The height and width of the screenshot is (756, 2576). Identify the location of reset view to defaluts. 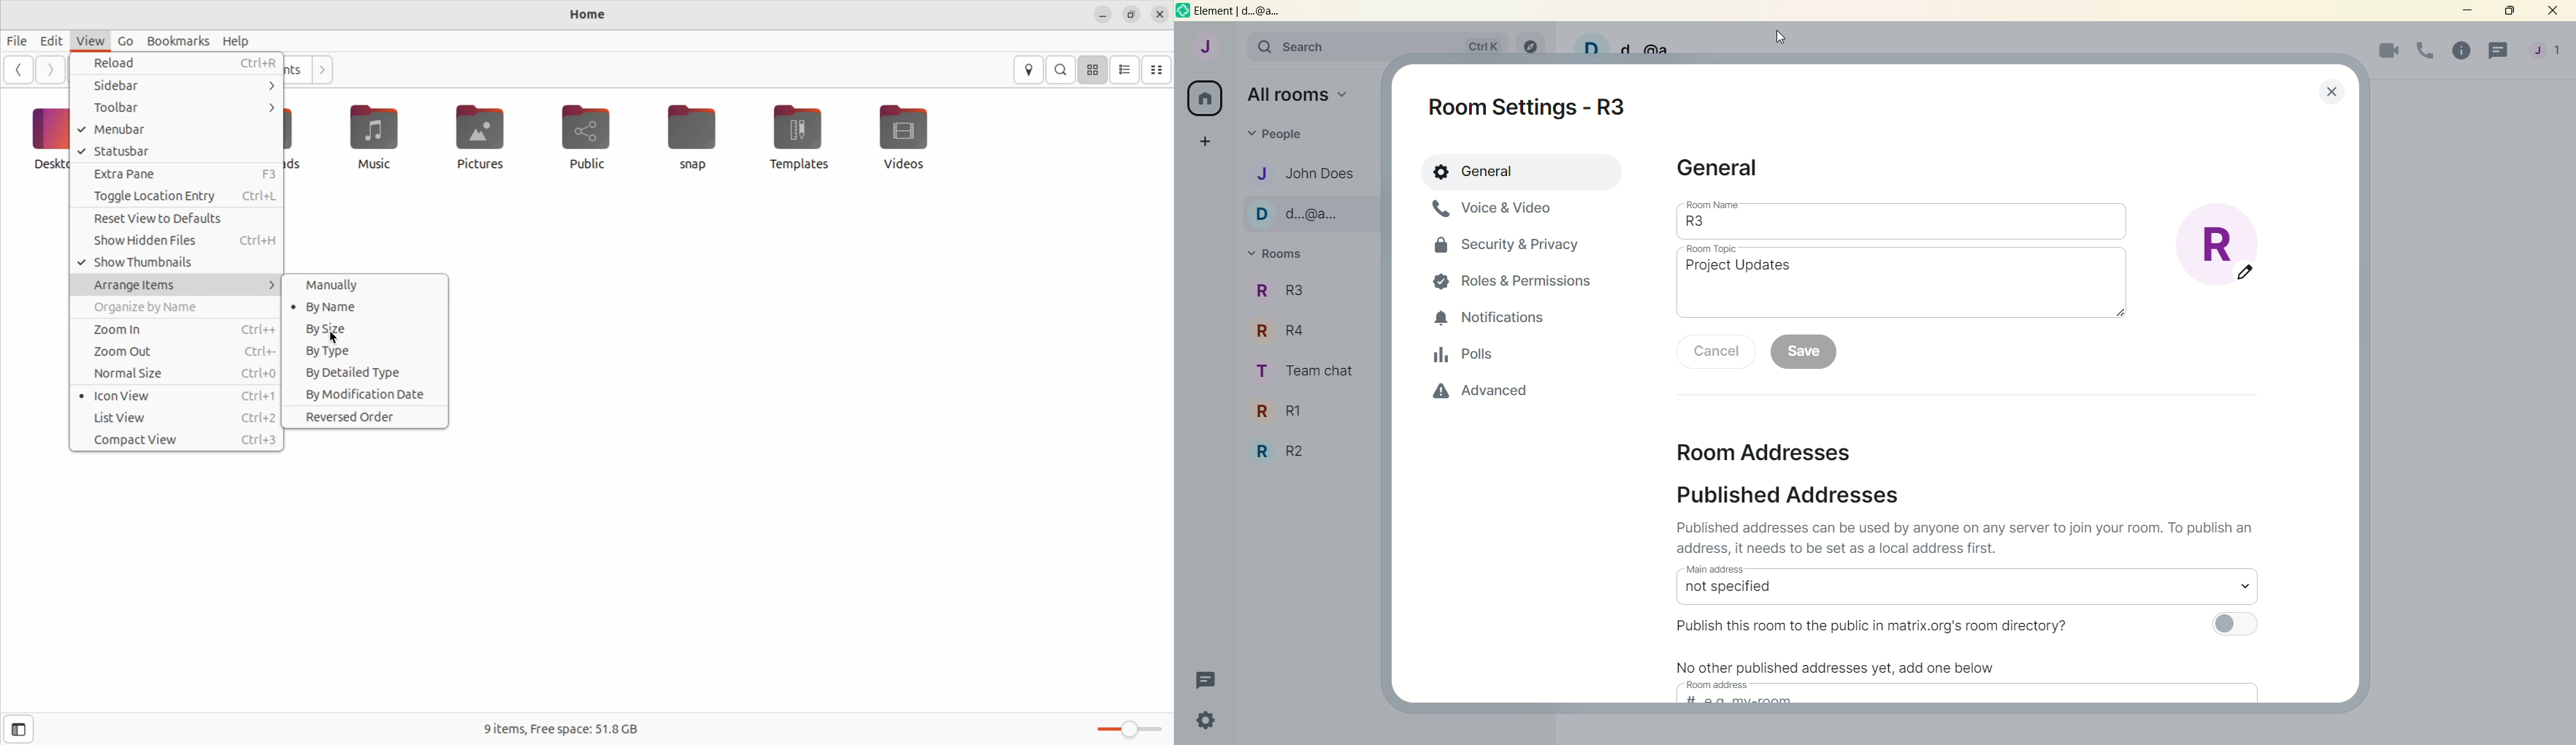
(177, 219).